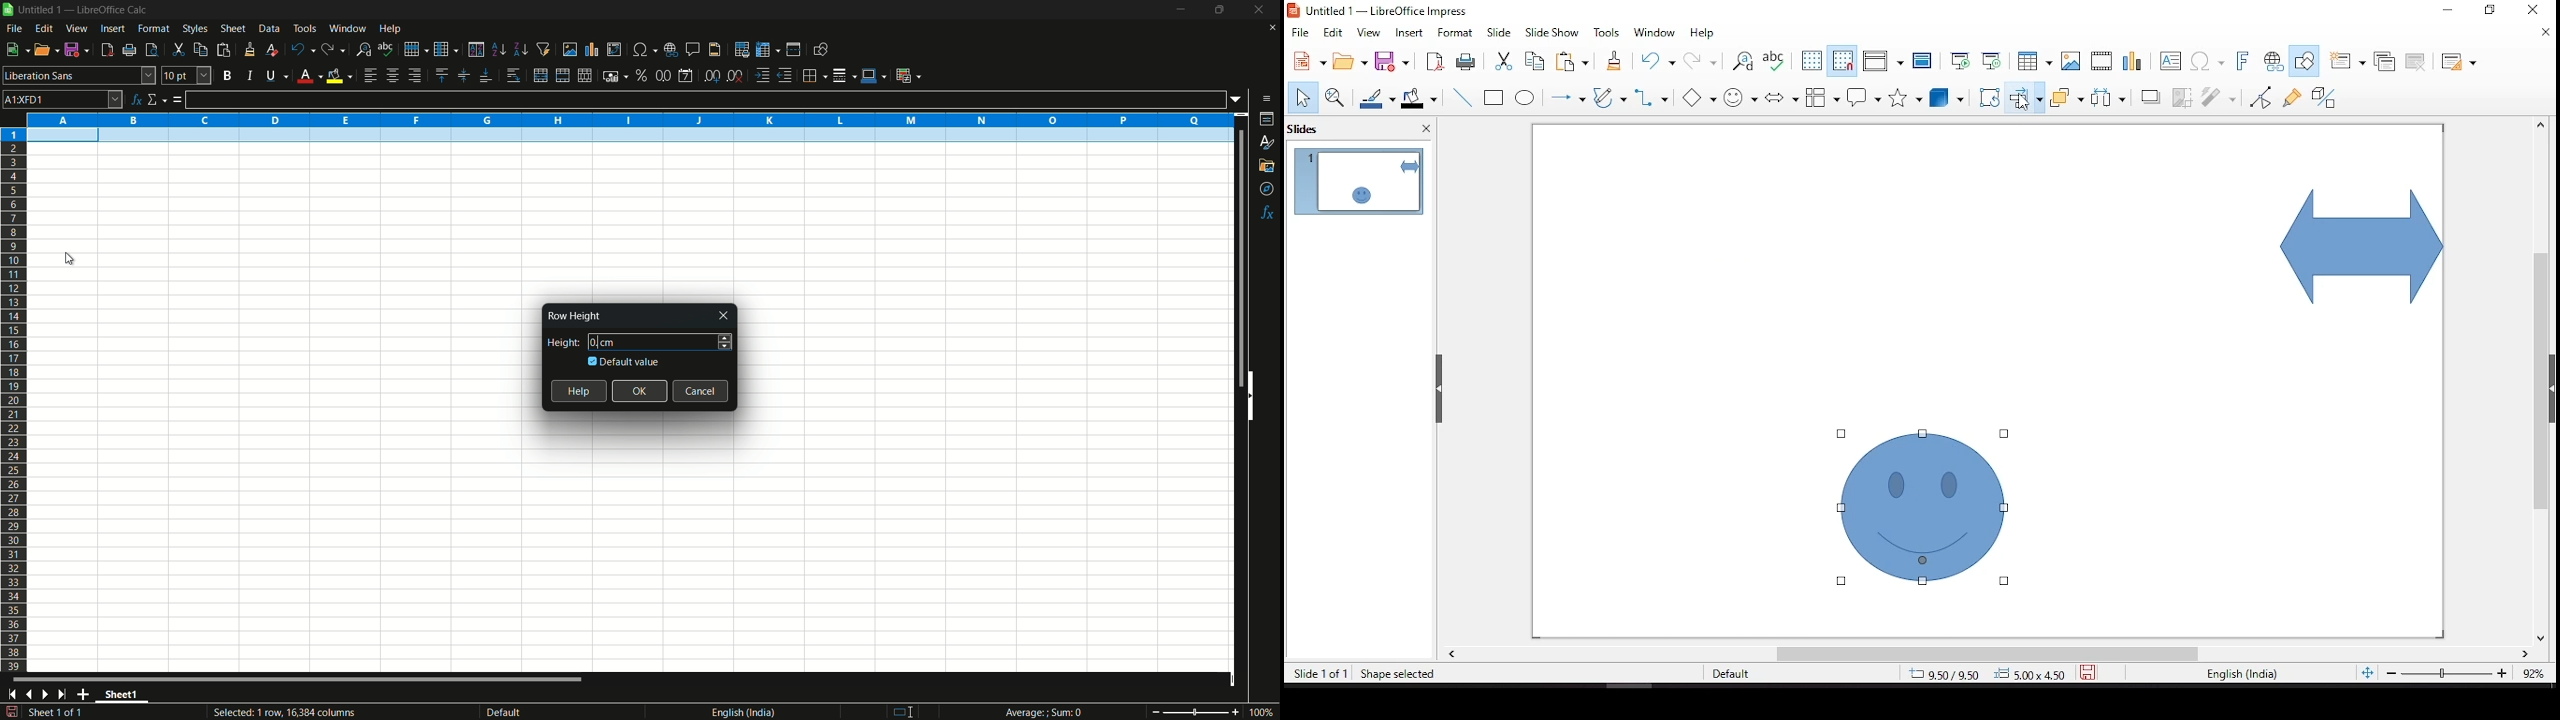  Describe the element at coordinates (339, 75) in the screenshot. I see `background fill` at that location.